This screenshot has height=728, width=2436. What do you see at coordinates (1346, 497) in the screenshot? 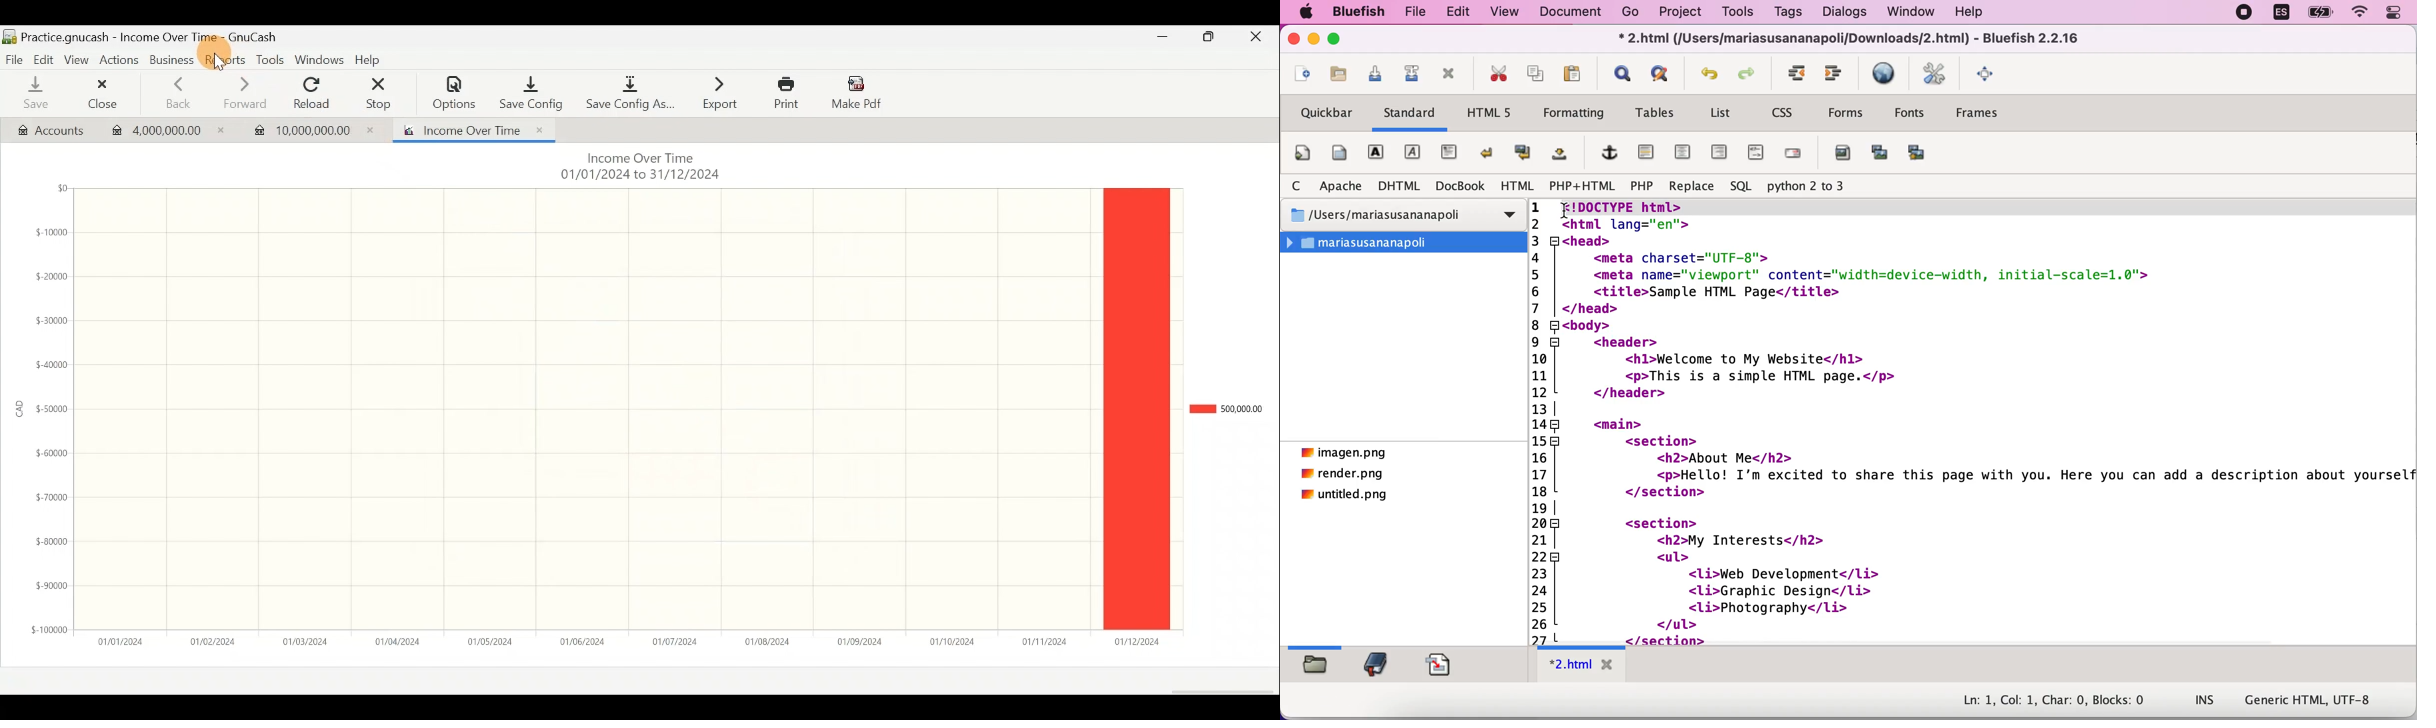
I see `untitled.png` at bounding box center [1346, 497].